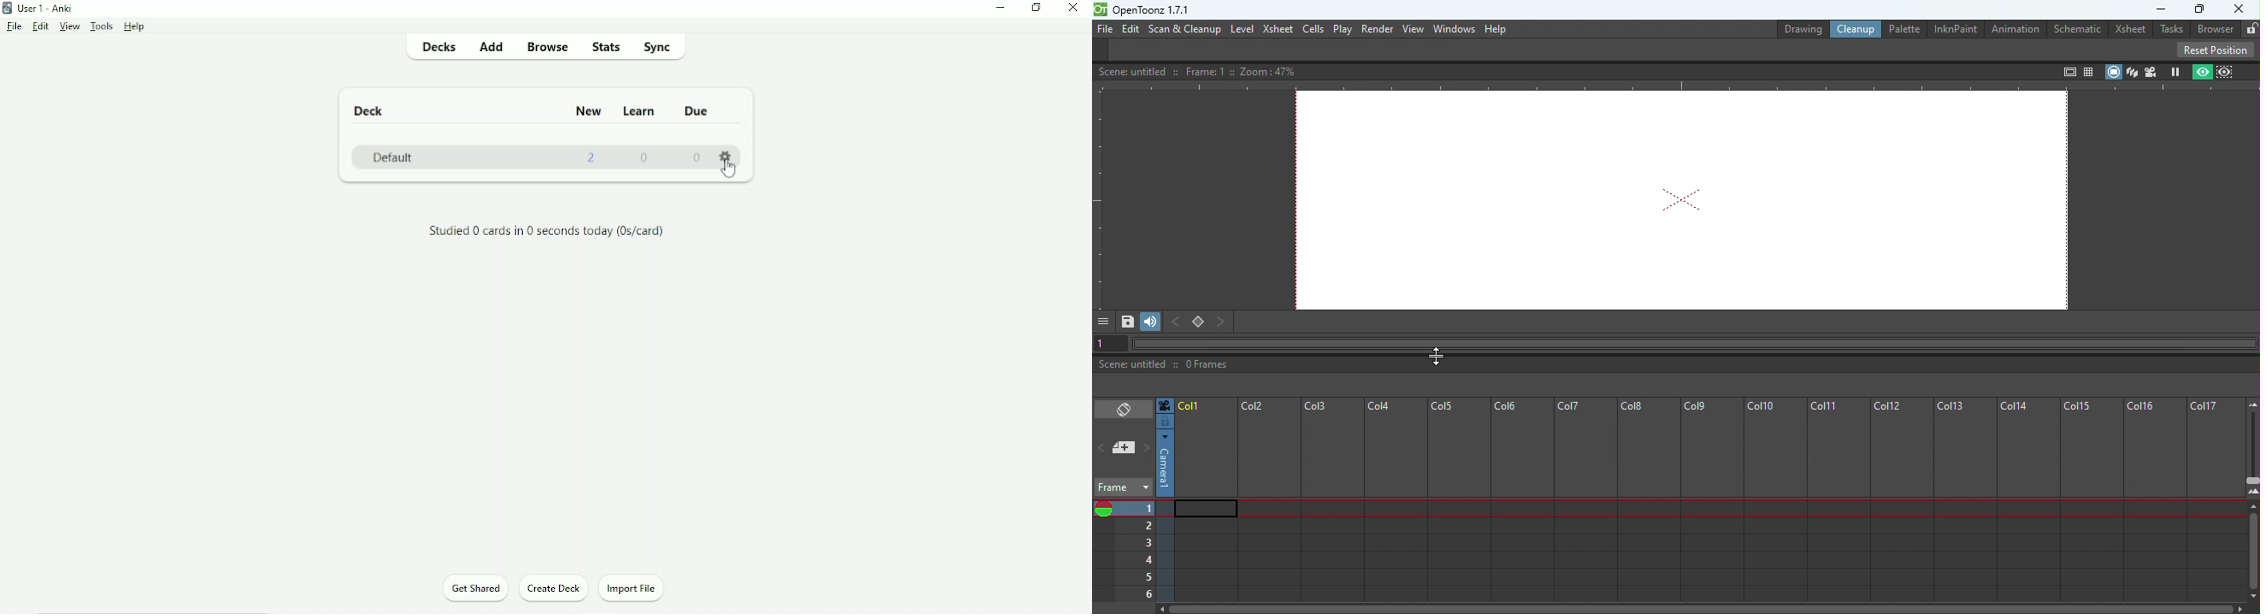 The image size is (2268, 616). What do you see at coordinates (44, 8) in the screenshot?
I see `User 1 - Anki` at bounding box center [44, 8].